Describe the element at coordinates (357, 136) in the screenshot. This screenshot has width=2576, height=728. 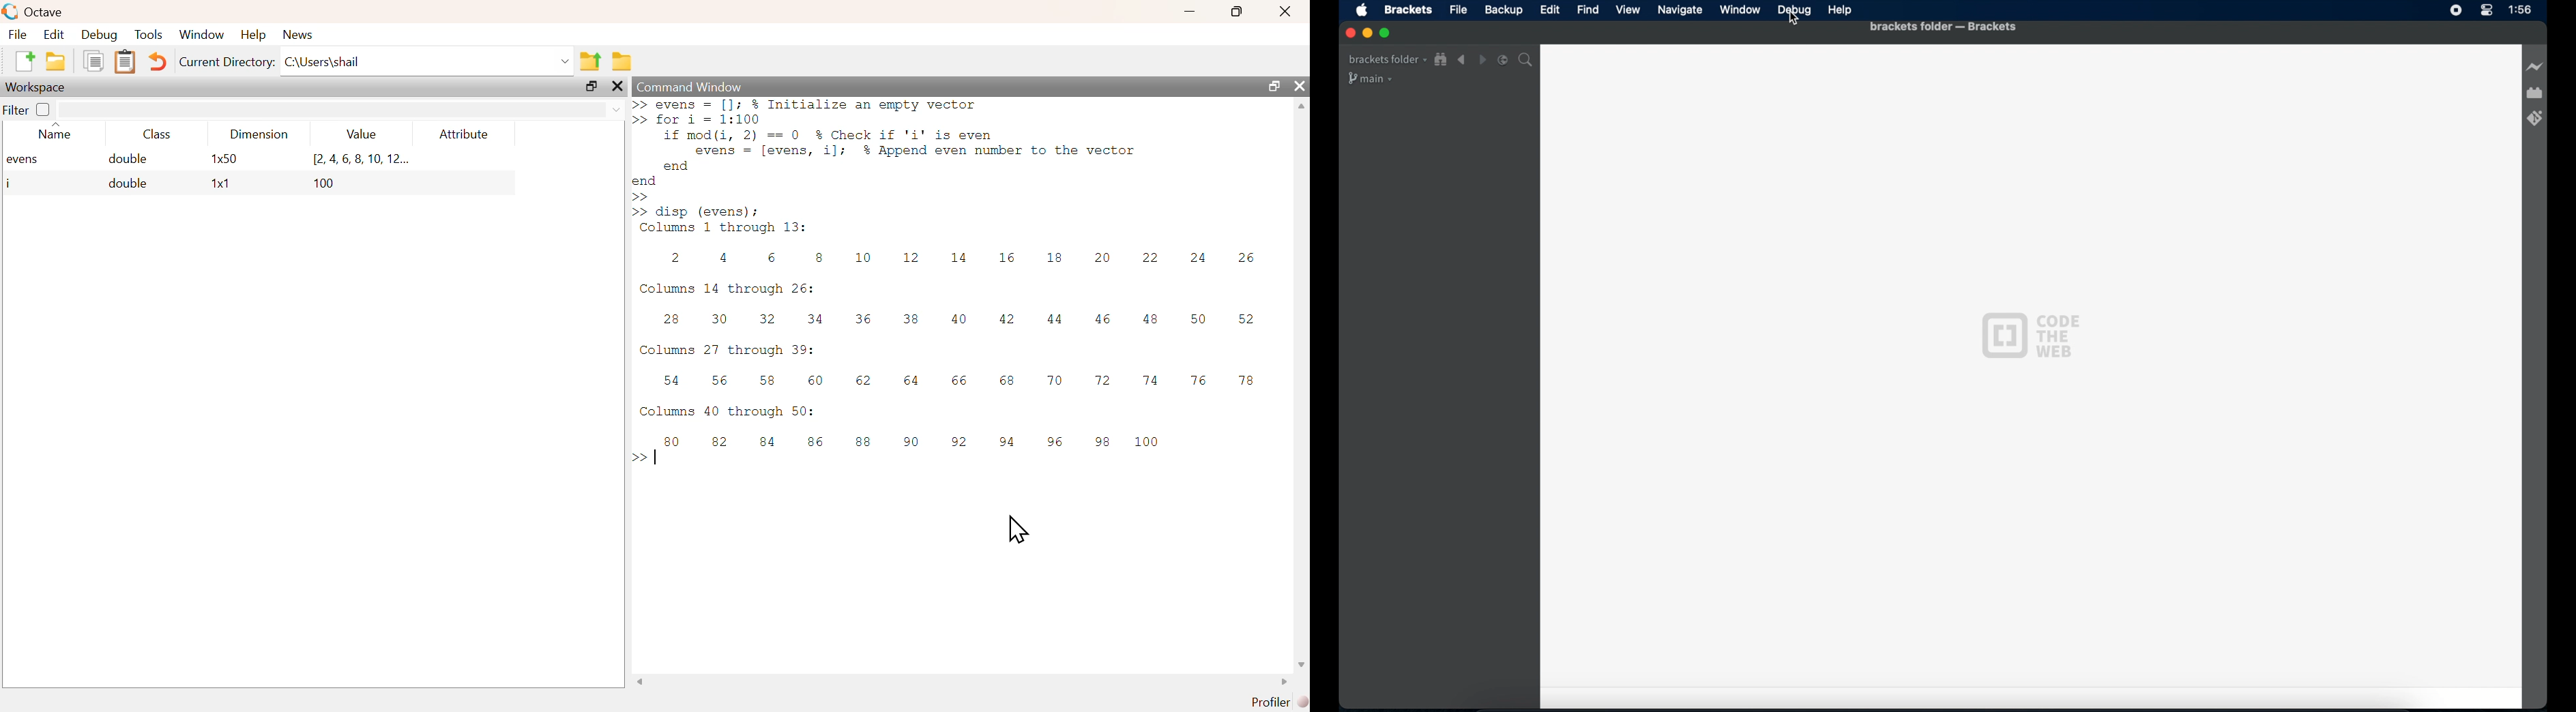
I see `value` at that location.